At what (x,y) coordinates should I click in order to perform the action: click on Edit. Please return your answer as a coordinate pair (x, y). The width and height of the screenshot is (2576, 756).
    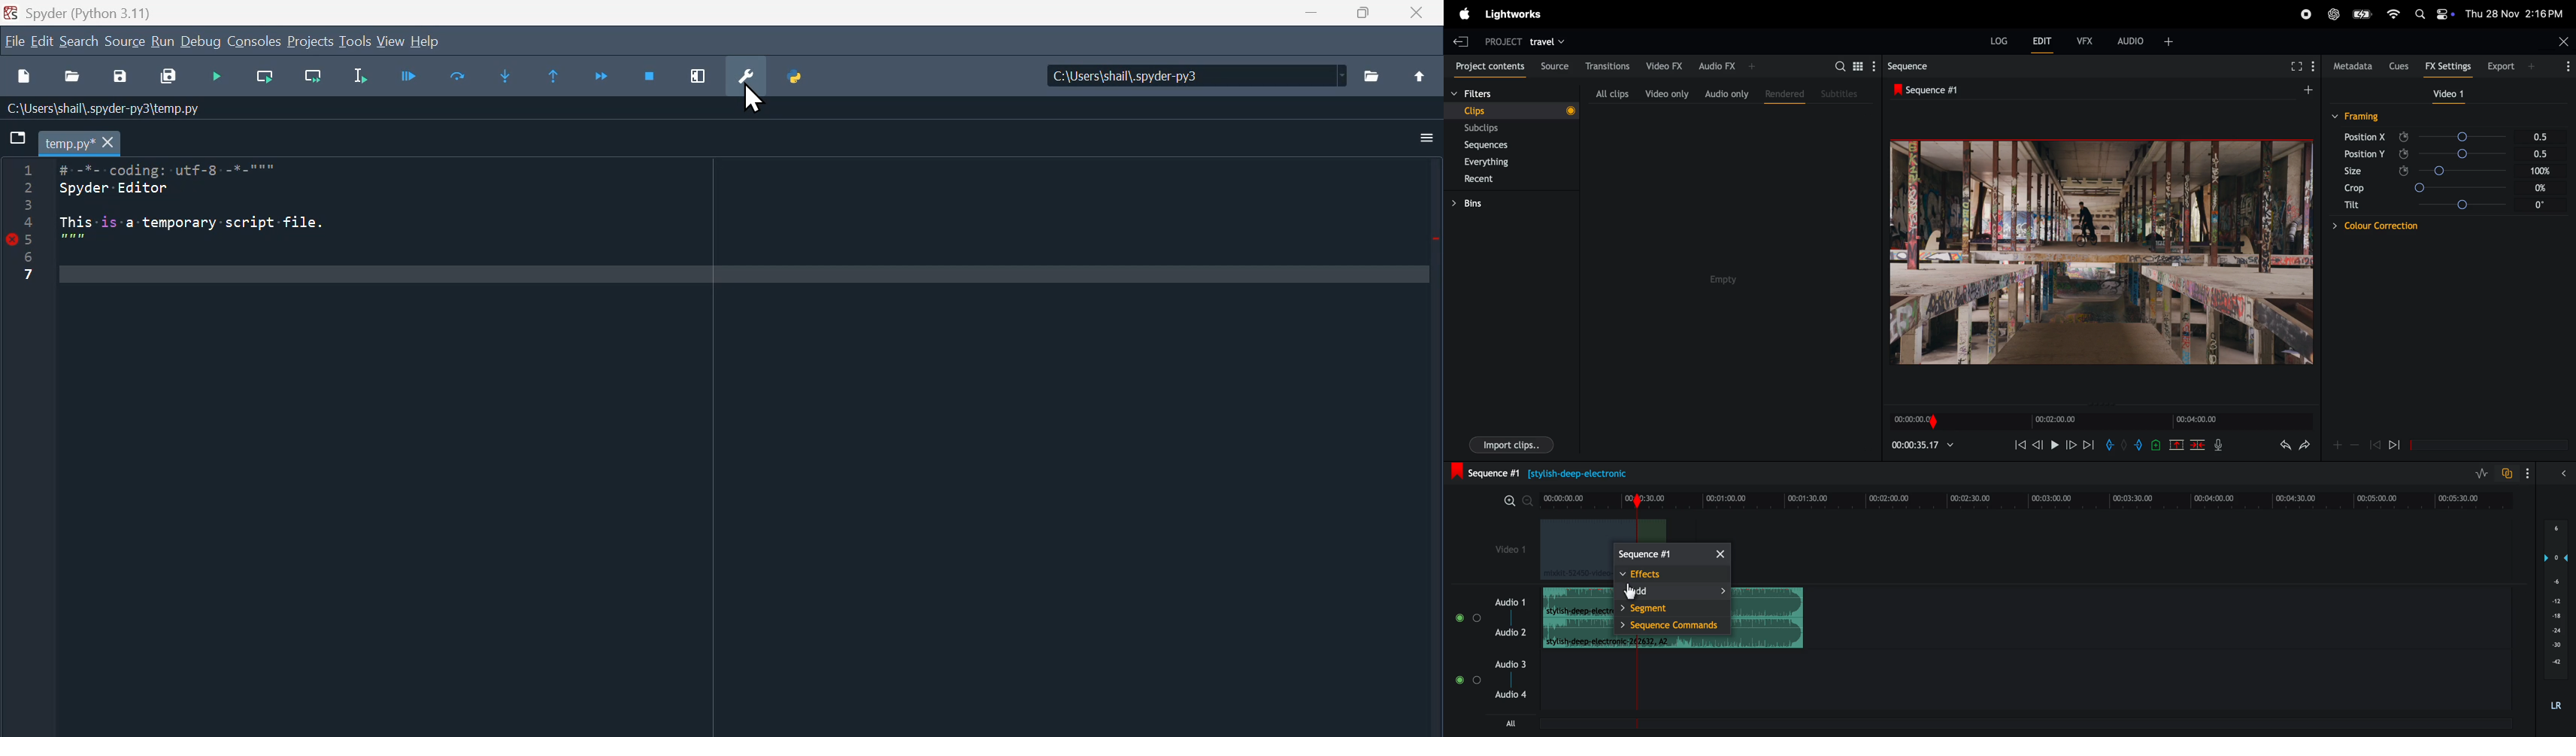
    Looking at the image, I should click on (41, 44).